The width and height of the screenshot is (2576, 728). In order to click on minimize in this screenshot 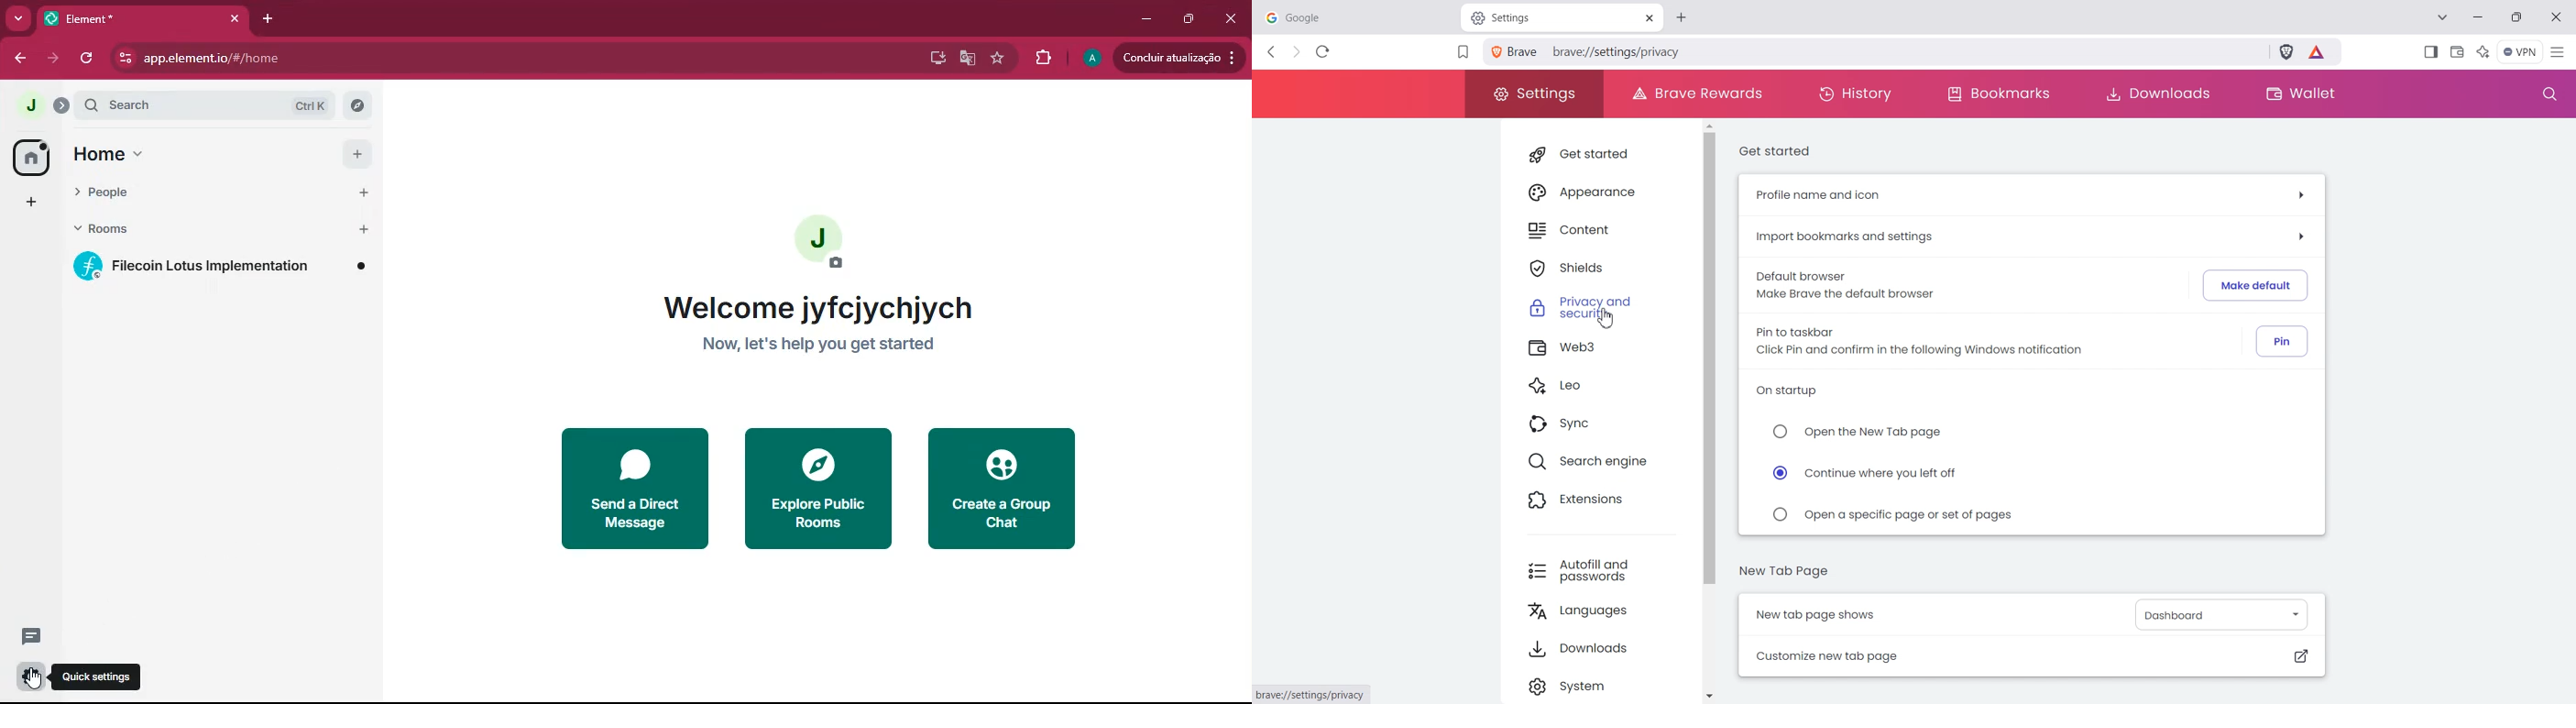, I will do `click(1142, 19)`.